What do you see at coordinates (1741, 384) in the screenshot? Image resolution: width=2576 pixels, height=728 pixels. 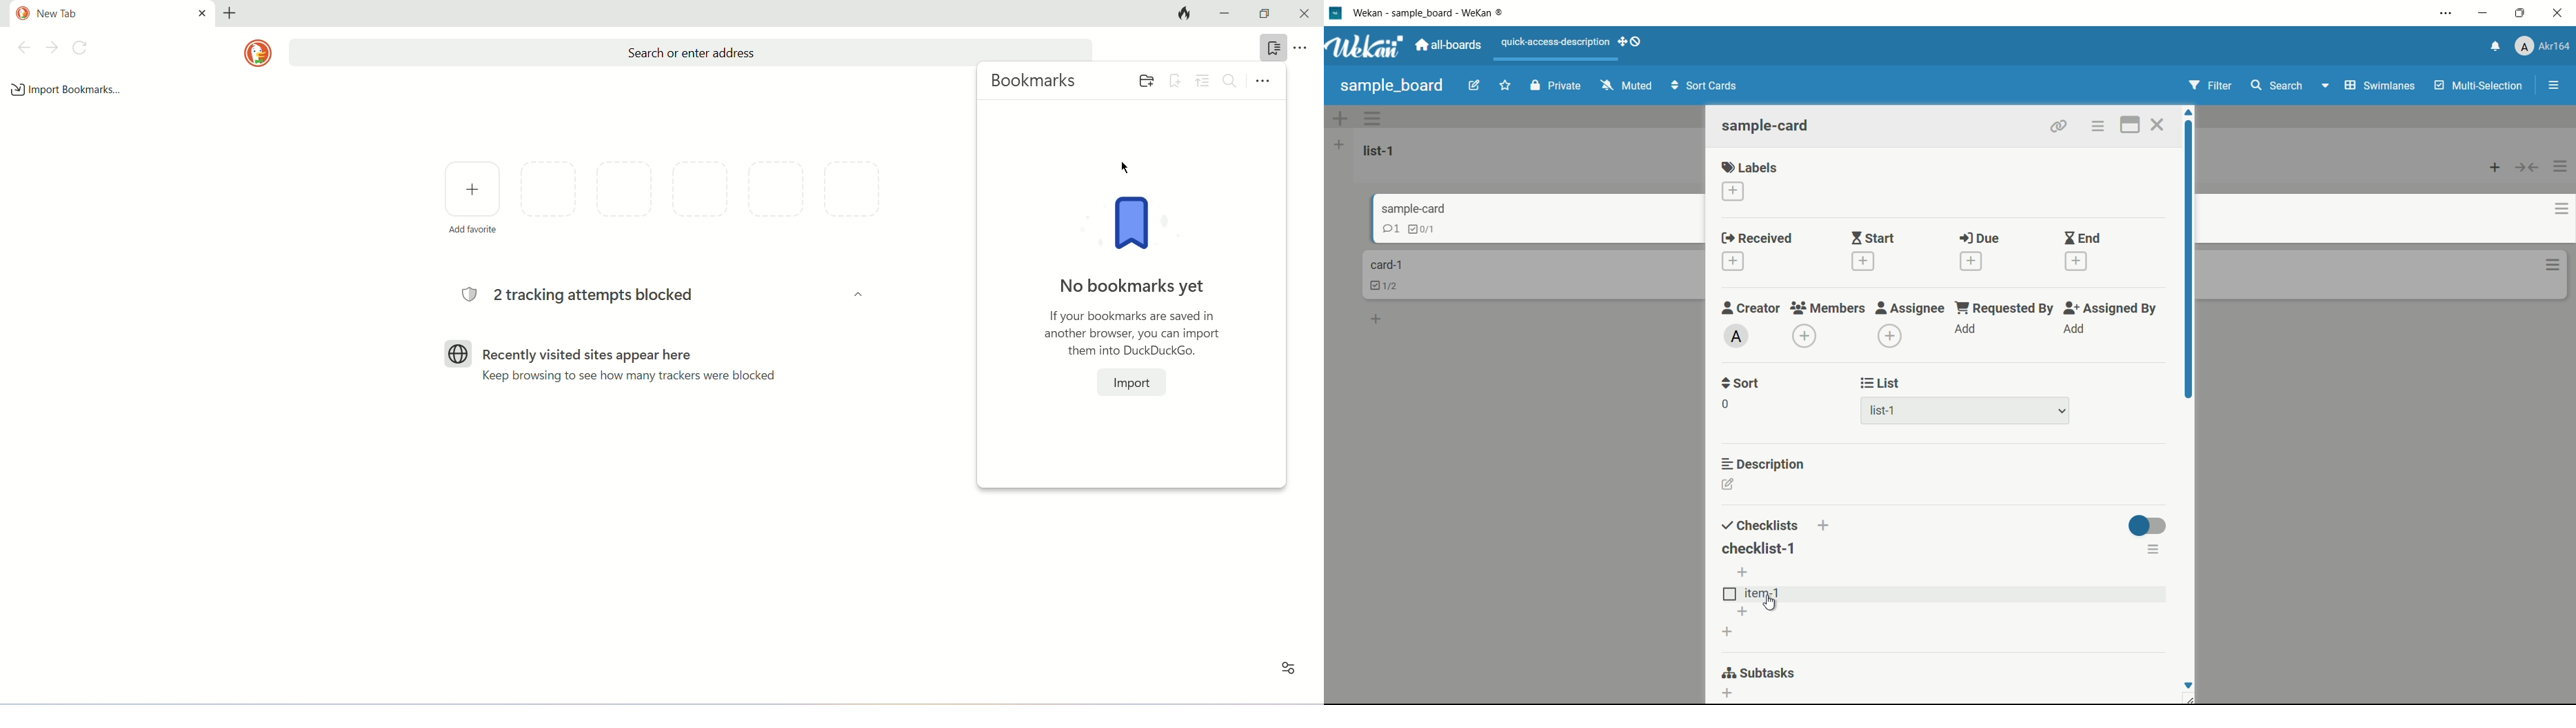 I see `sort` at bounding box center [1741, 384].